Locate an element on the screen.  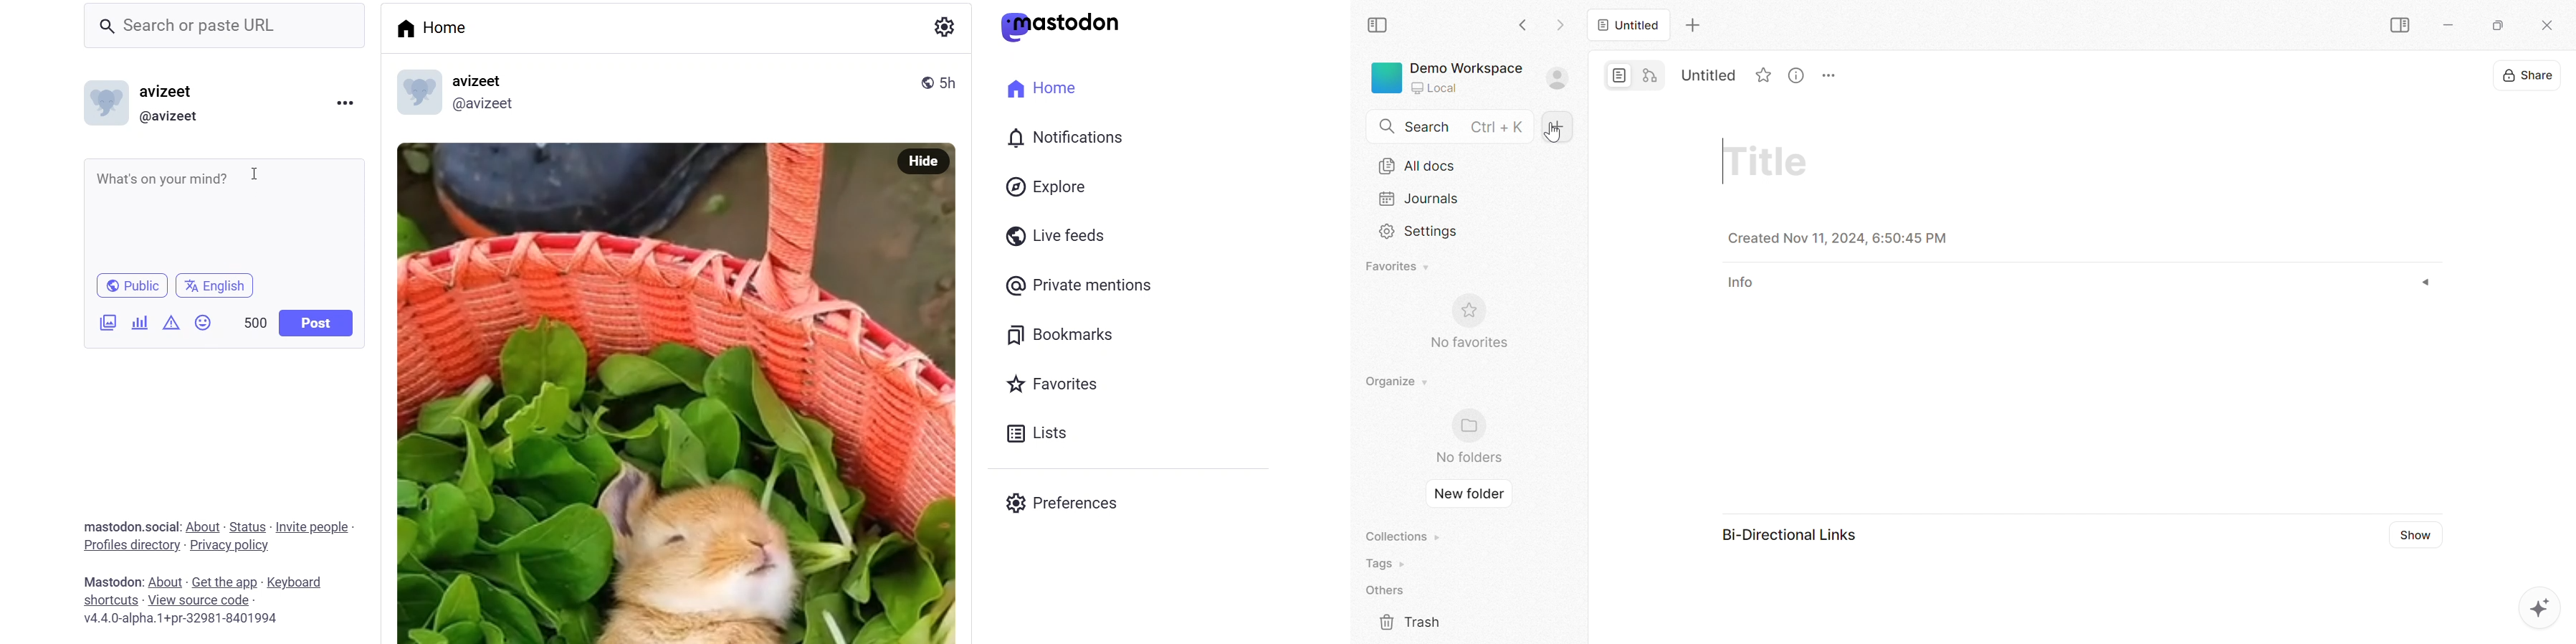
Info is located at coordinates (1747, 281).